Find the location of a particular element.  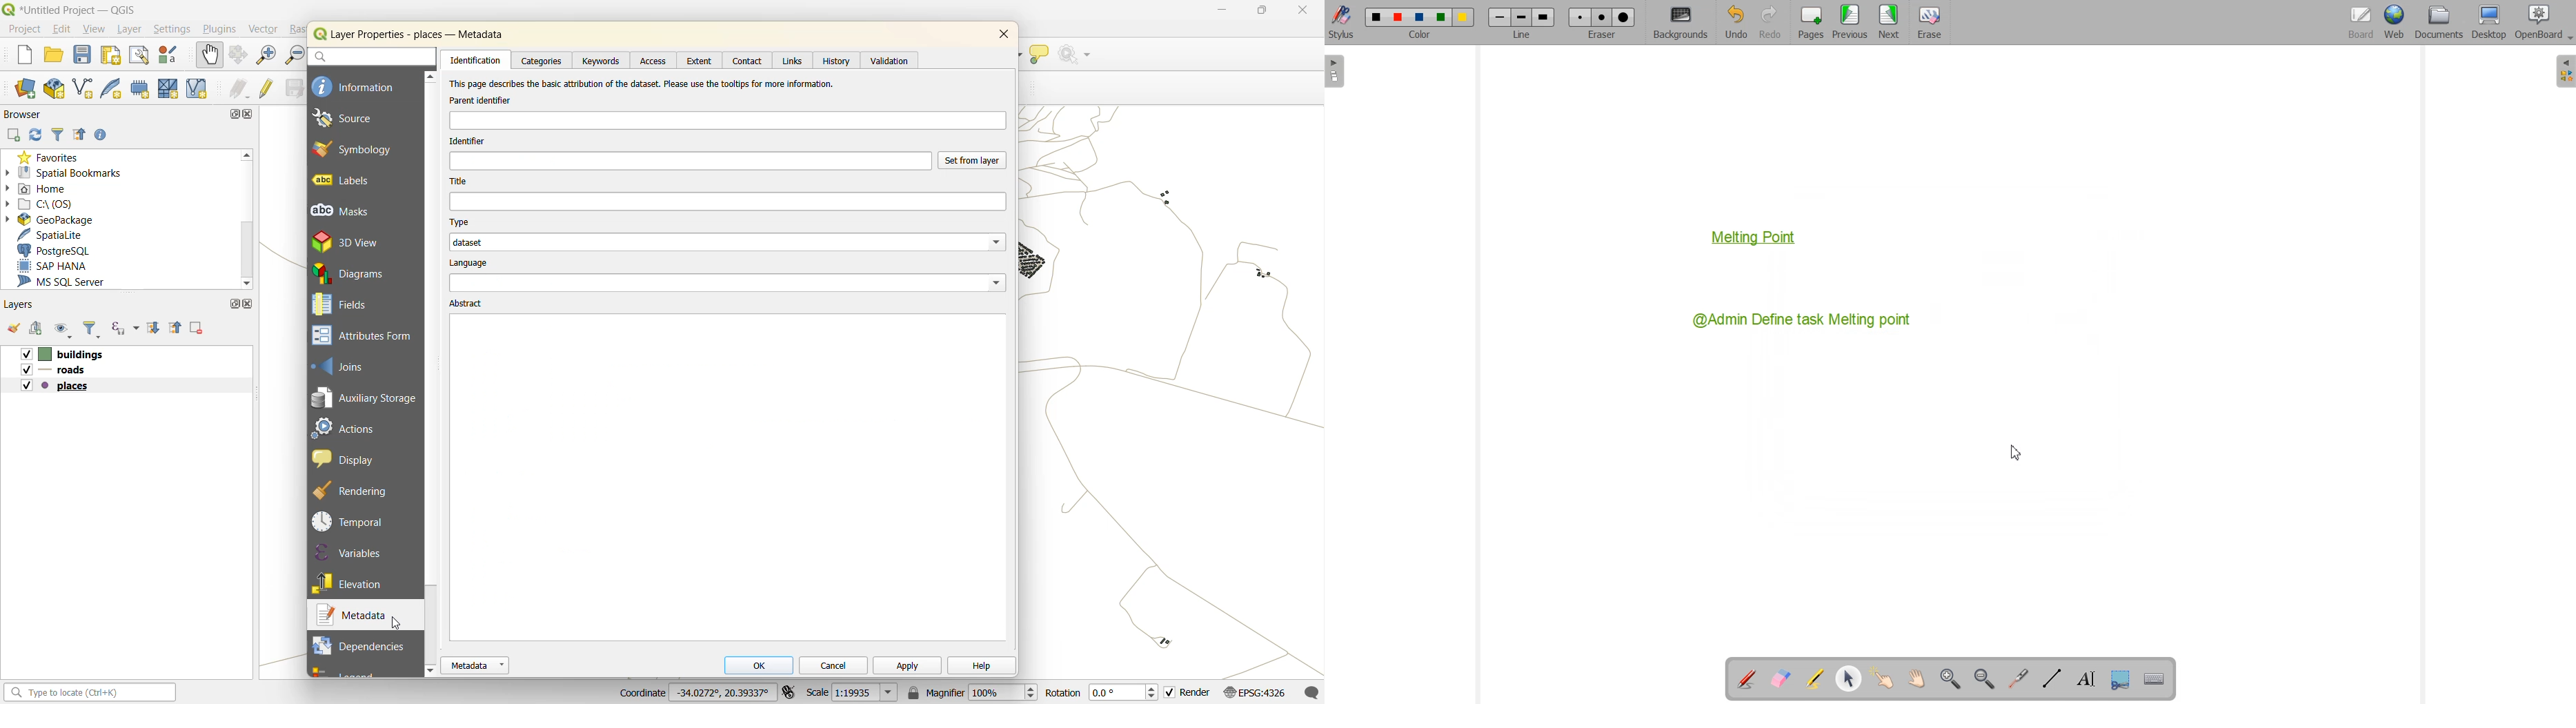

status bar is located at coordinates (88, 692).